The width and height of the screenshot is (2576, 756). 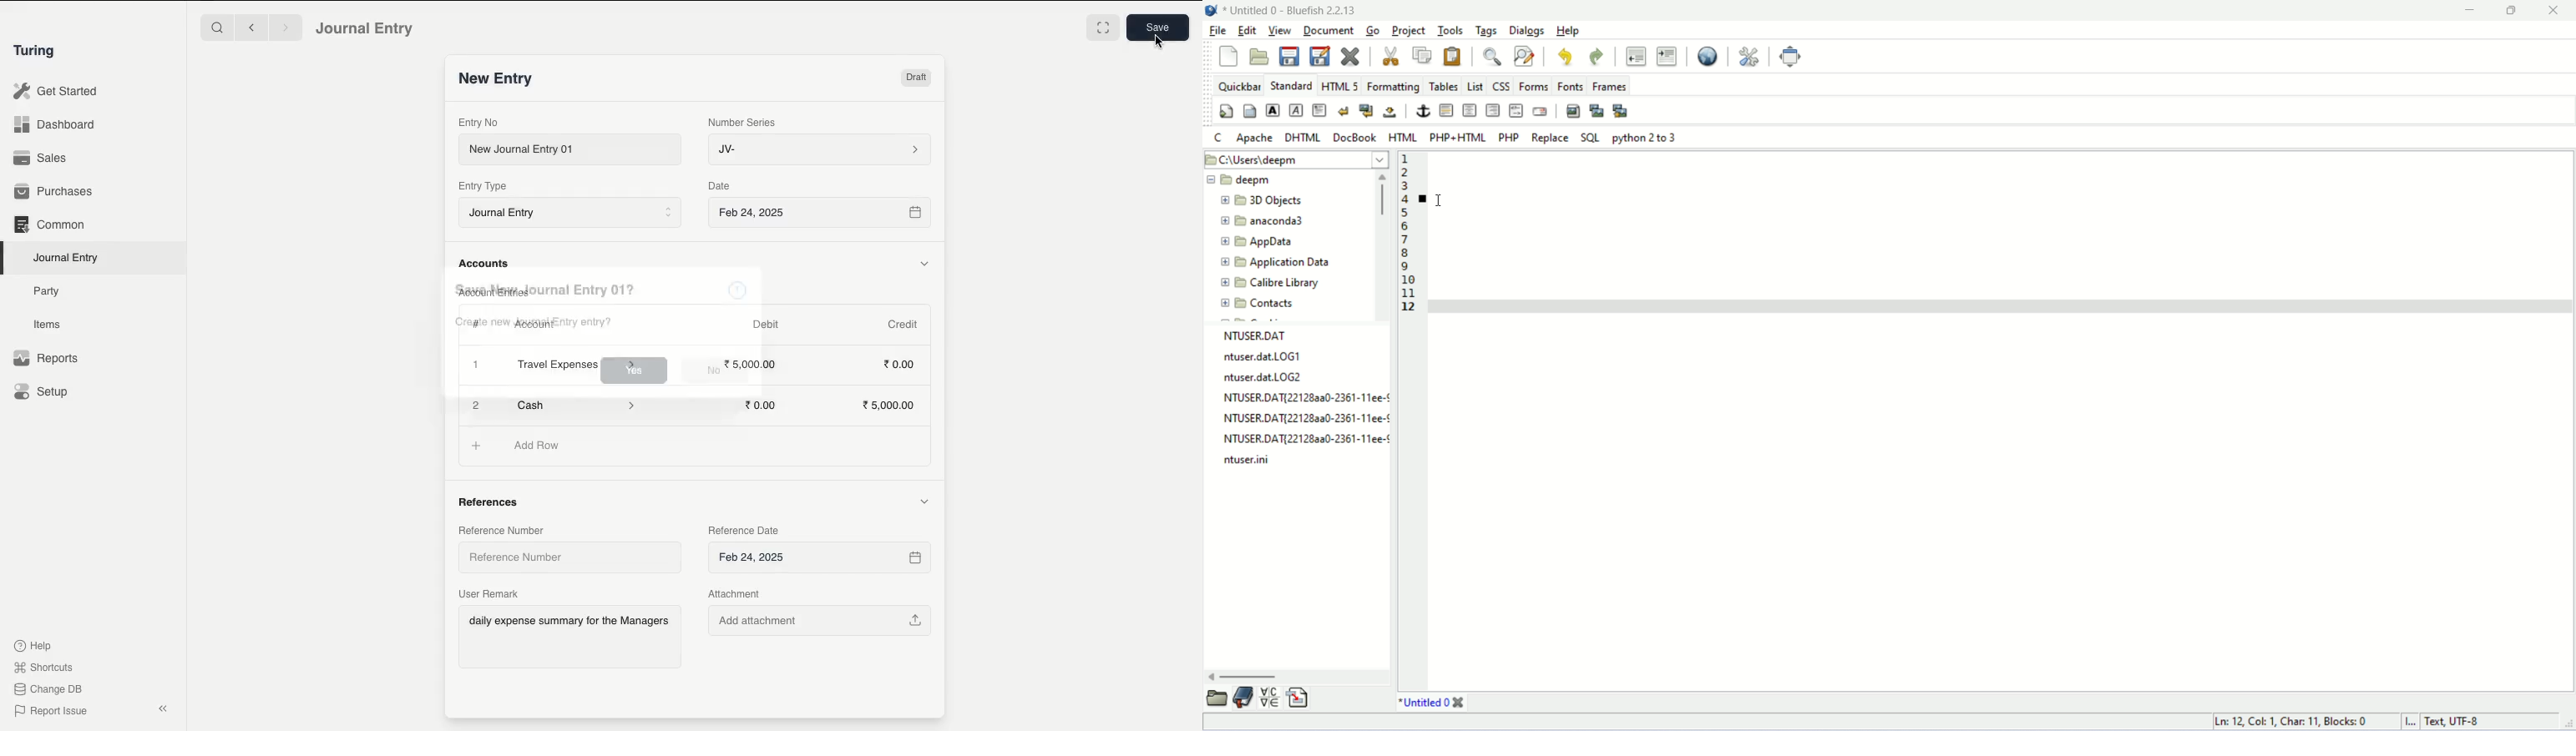 I want to click on break and clear, so click(x=1366, y=112).